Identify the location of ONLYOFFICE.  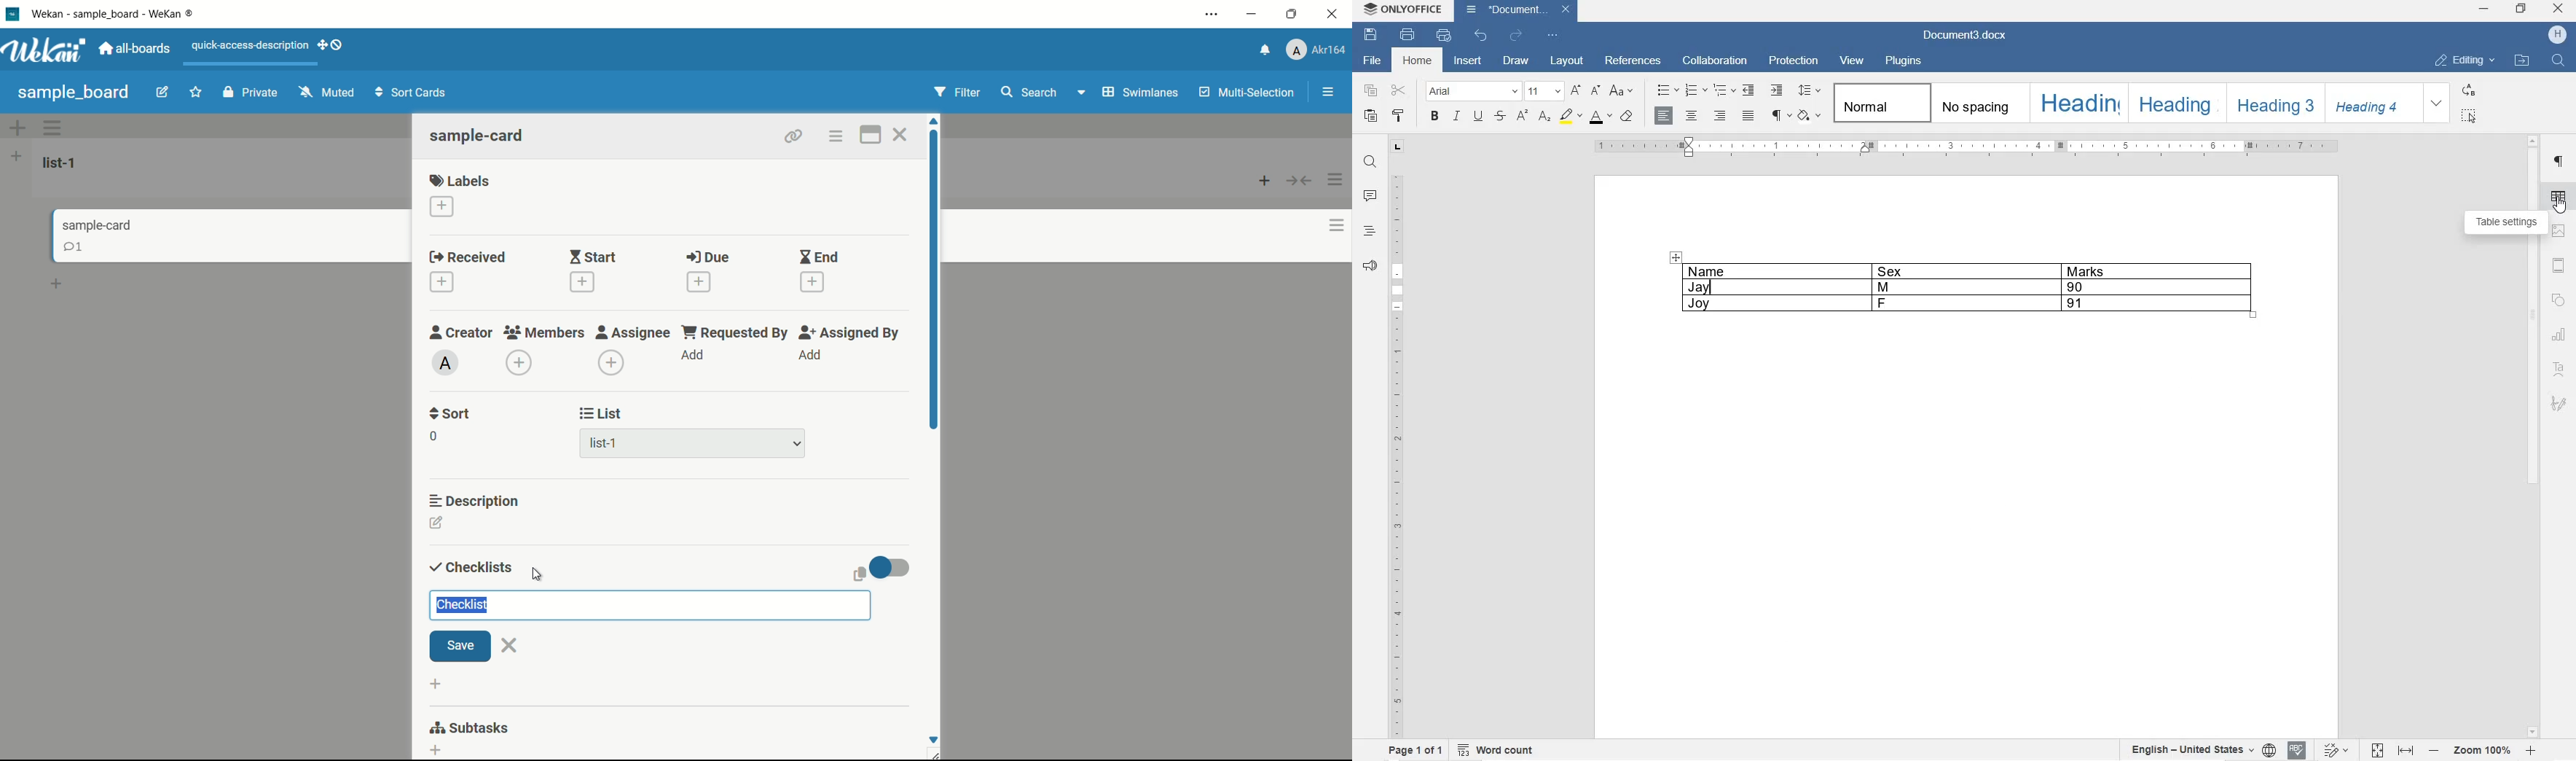
(1415, 10).